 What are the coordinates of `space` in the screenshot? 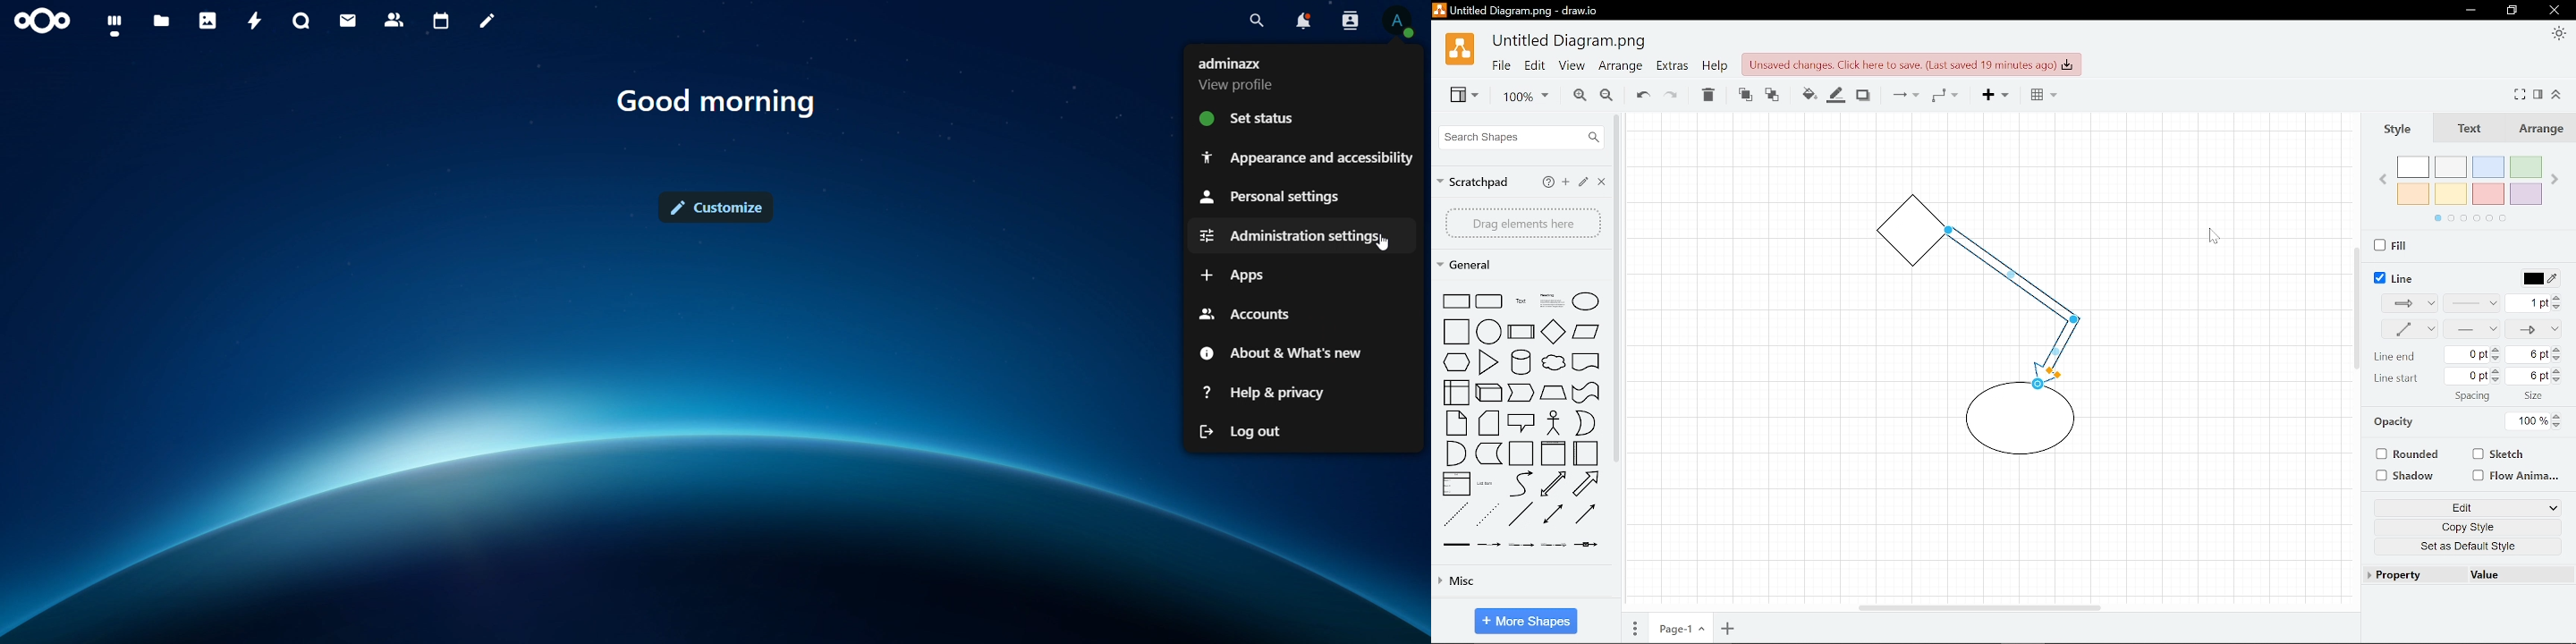 It's located at (2537, 396).